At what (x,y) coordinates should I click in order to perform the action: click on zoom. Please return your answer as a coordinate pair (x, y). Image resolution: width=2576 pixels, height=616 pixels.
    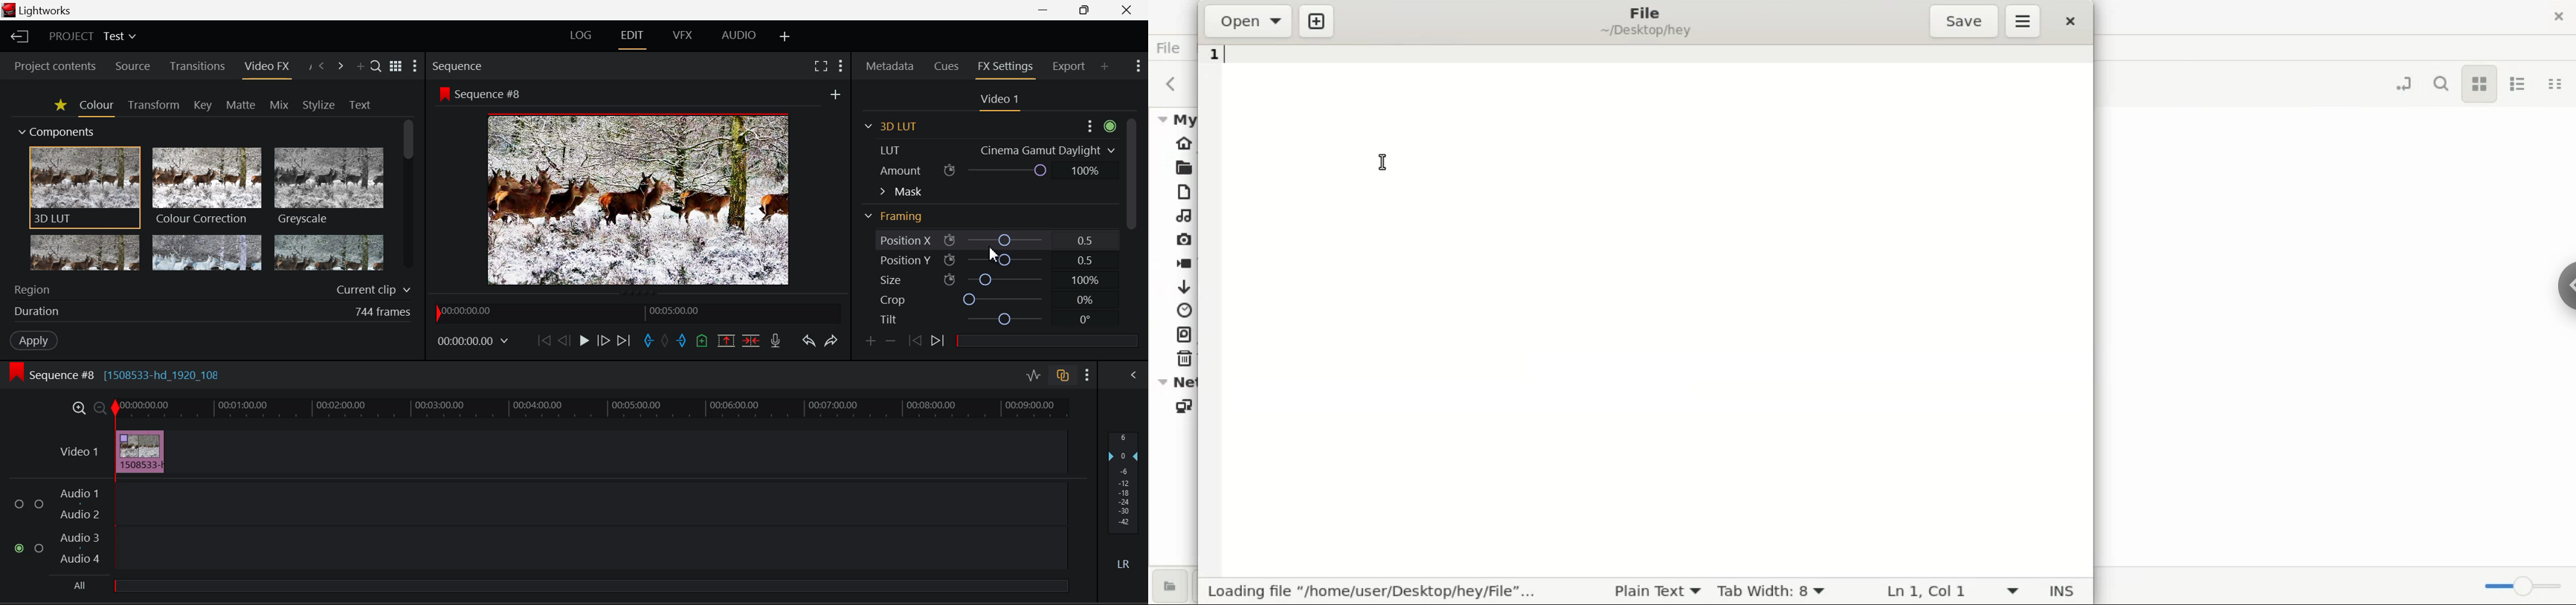
    Looking at the image, I should click on (2521, 586).